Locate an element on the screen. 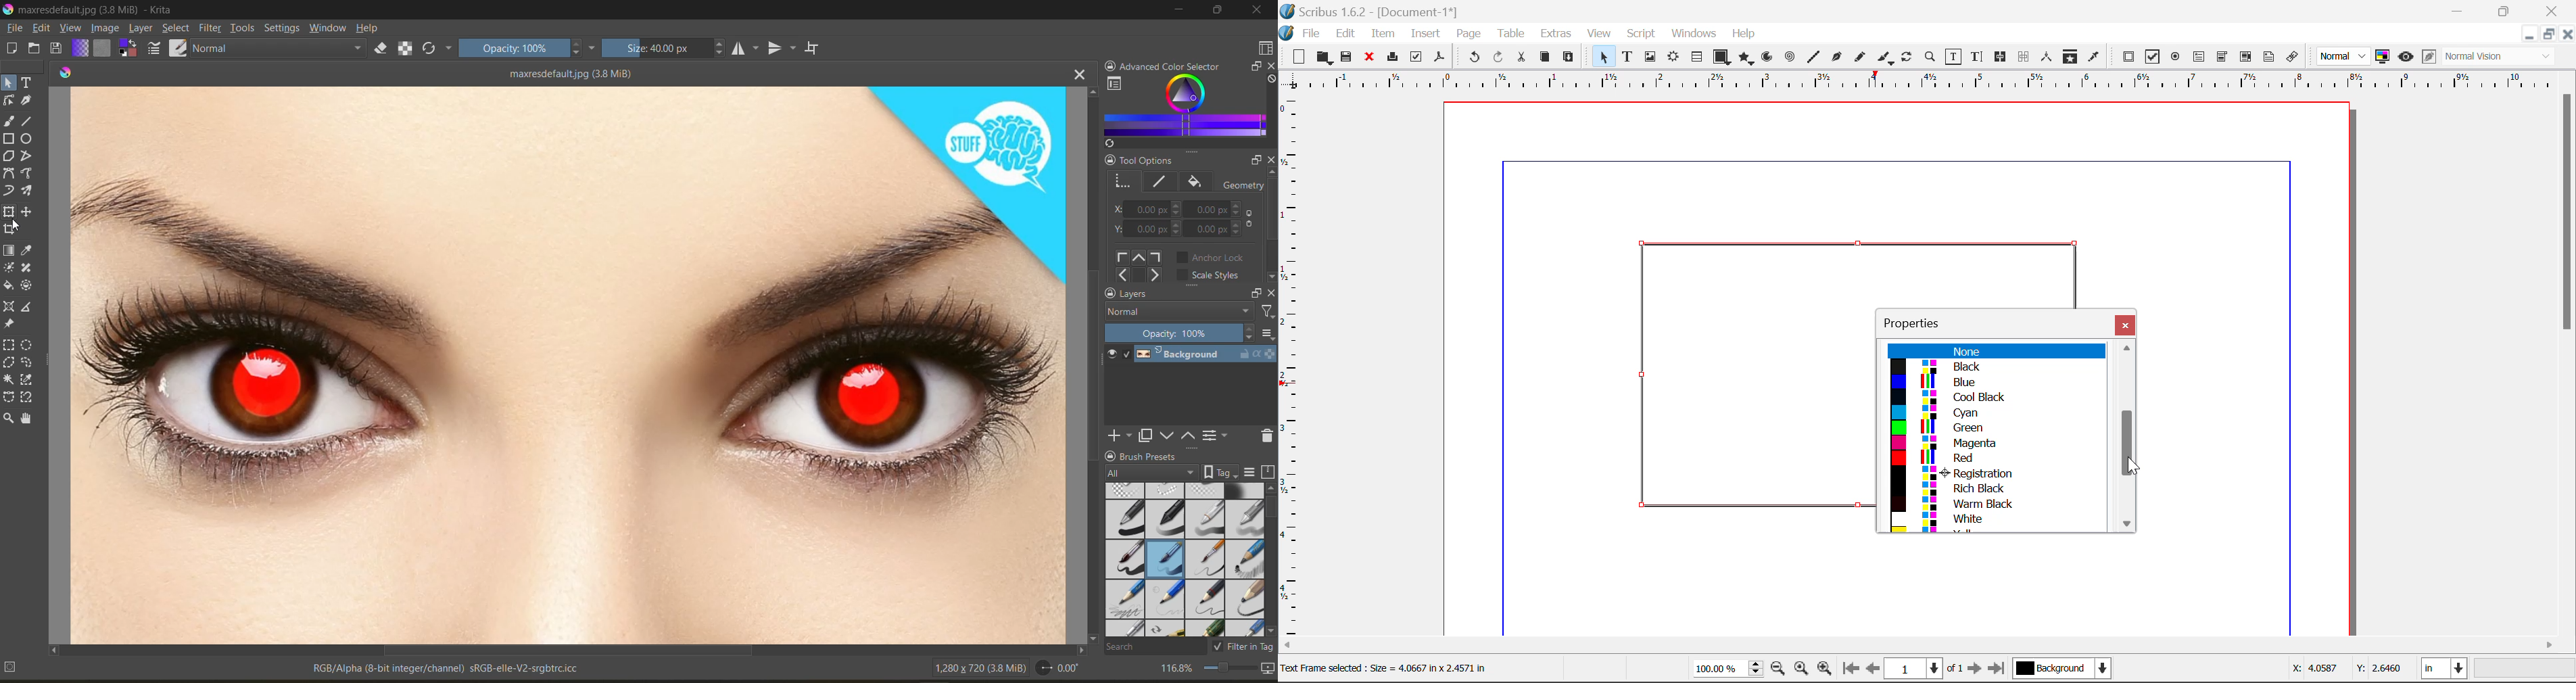 This screenshot has width=2576, height=700. tool is located at coordinates (9, 378).